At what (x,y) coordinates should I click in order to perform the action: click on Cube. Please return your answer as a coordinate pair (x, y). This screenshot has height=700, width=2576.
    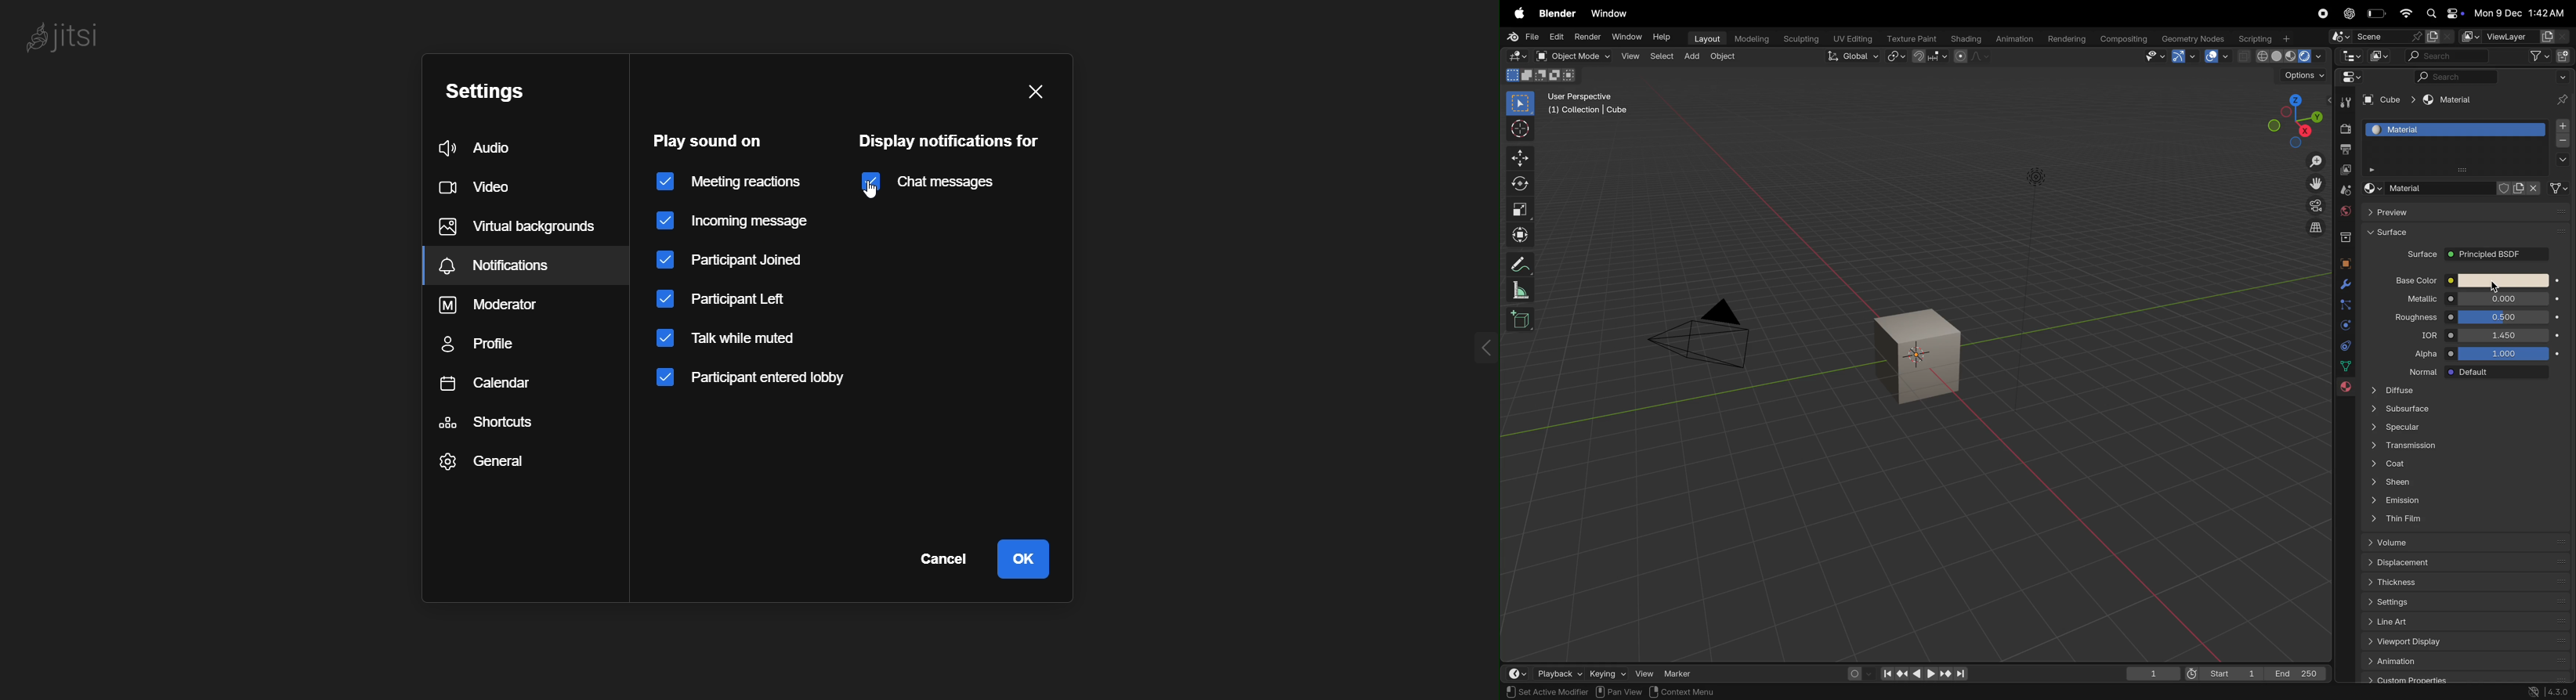
    Looking at the image, I should click on (2389, 101).